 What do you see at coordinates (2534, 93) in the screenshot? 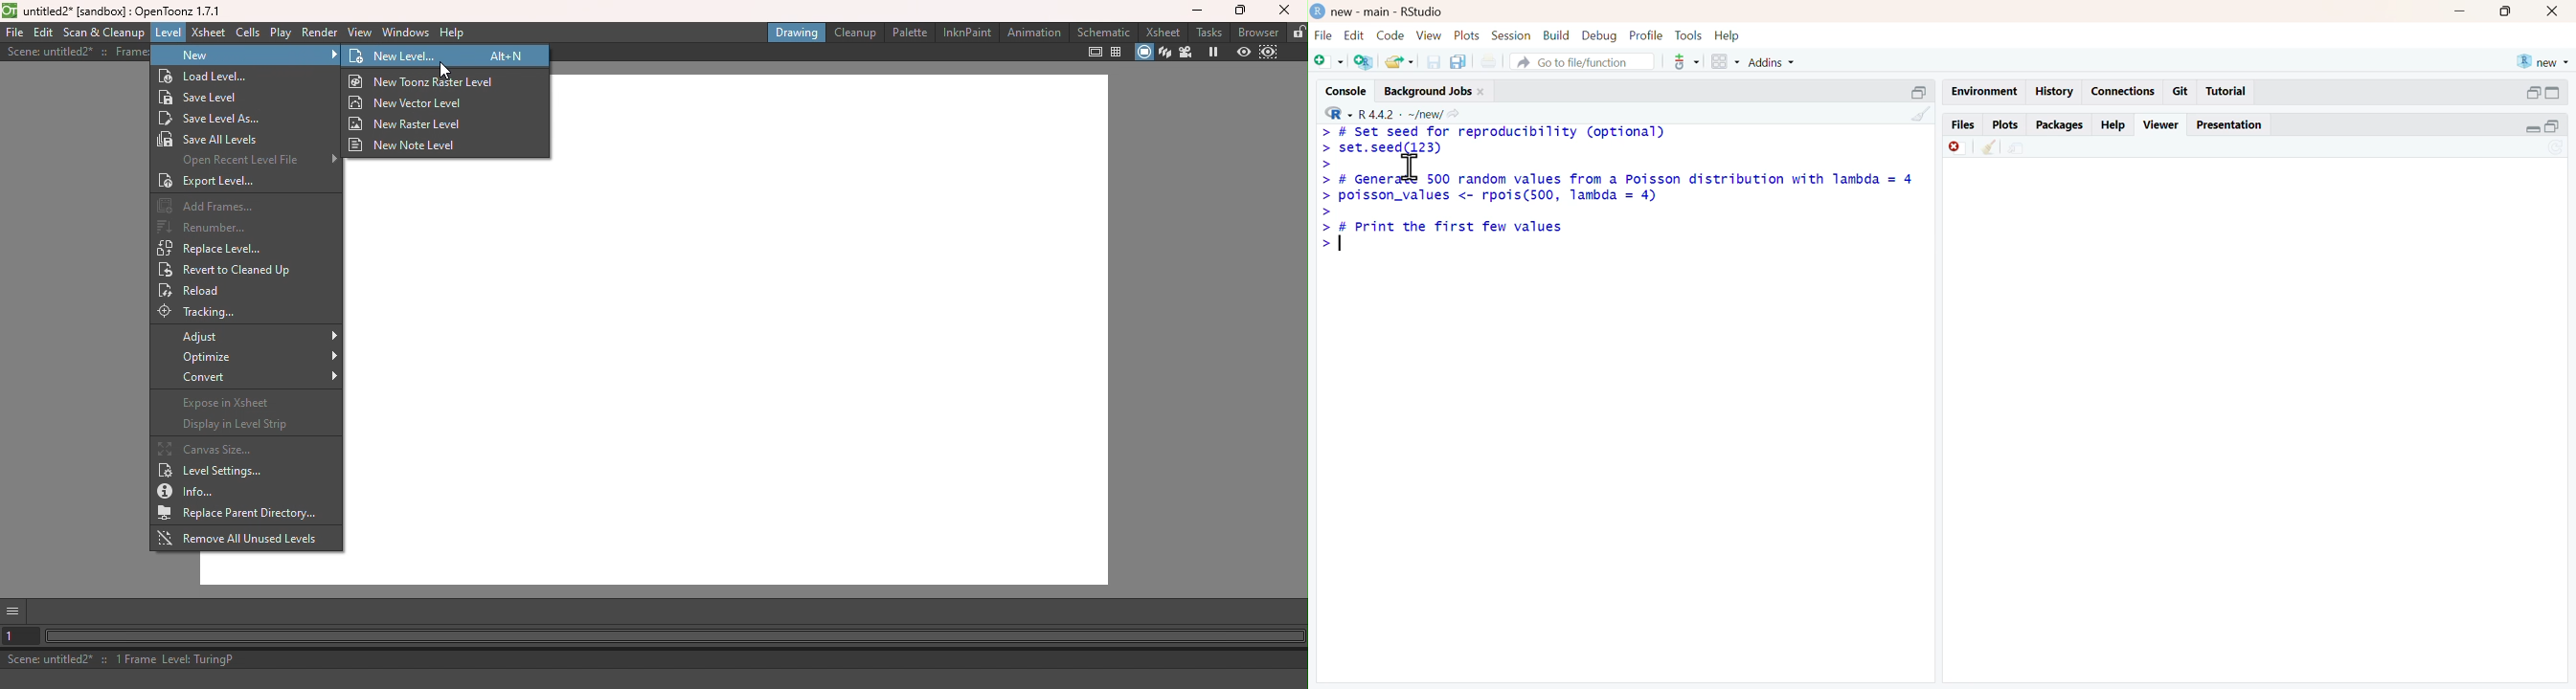
I see `open in separate window` at bounding box center [2534, 93].